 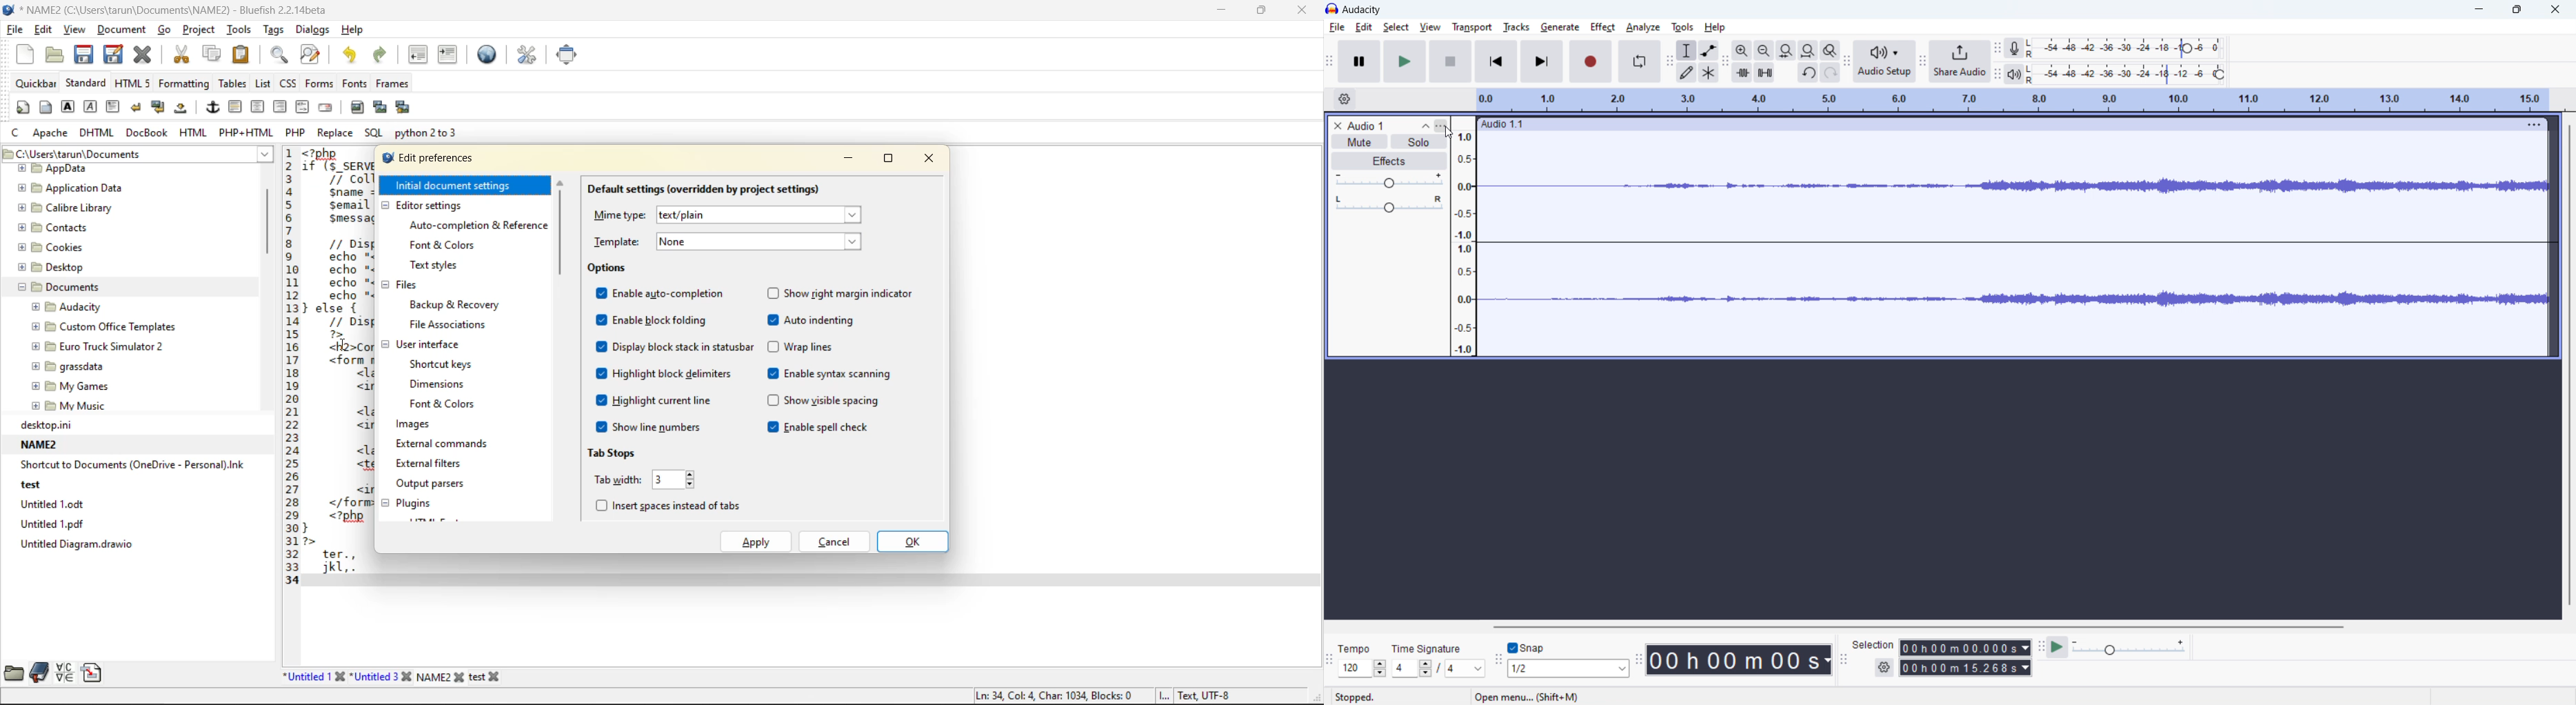 I want to click on font and colors, so click(x=445, y=404).